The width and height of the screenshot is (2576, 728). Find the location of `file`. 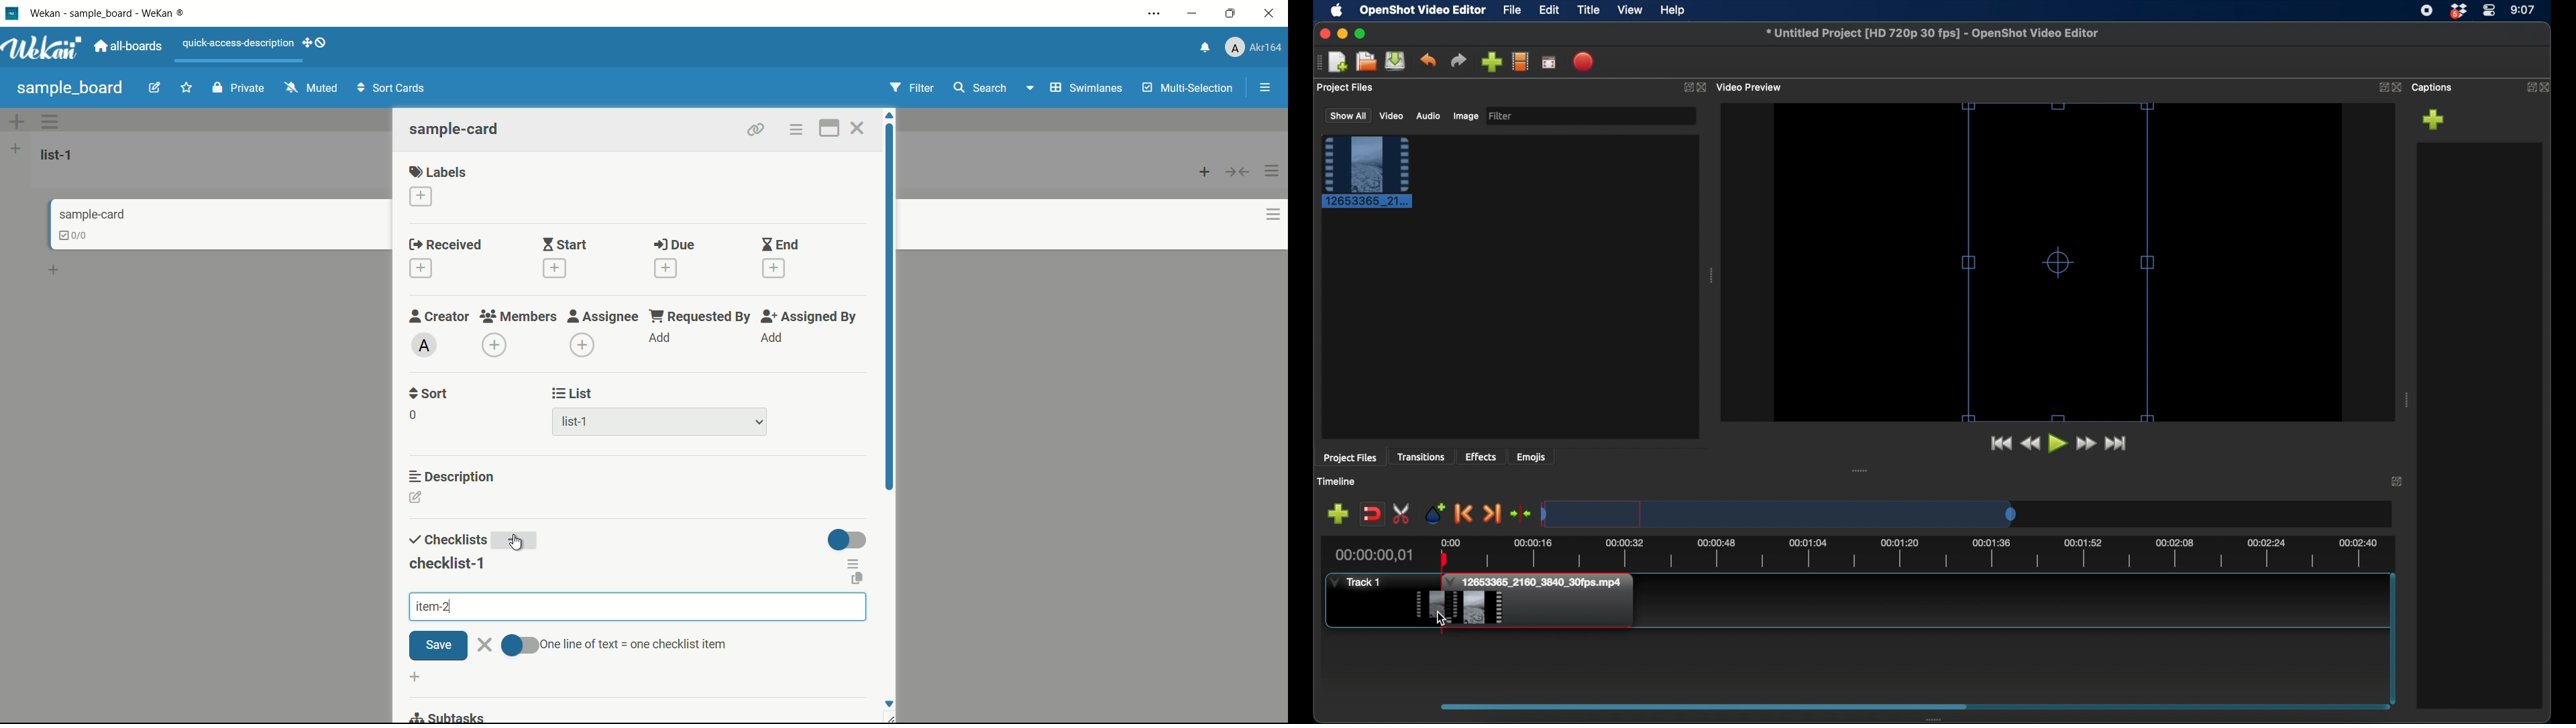

file is located at coordinates (1513, 11).